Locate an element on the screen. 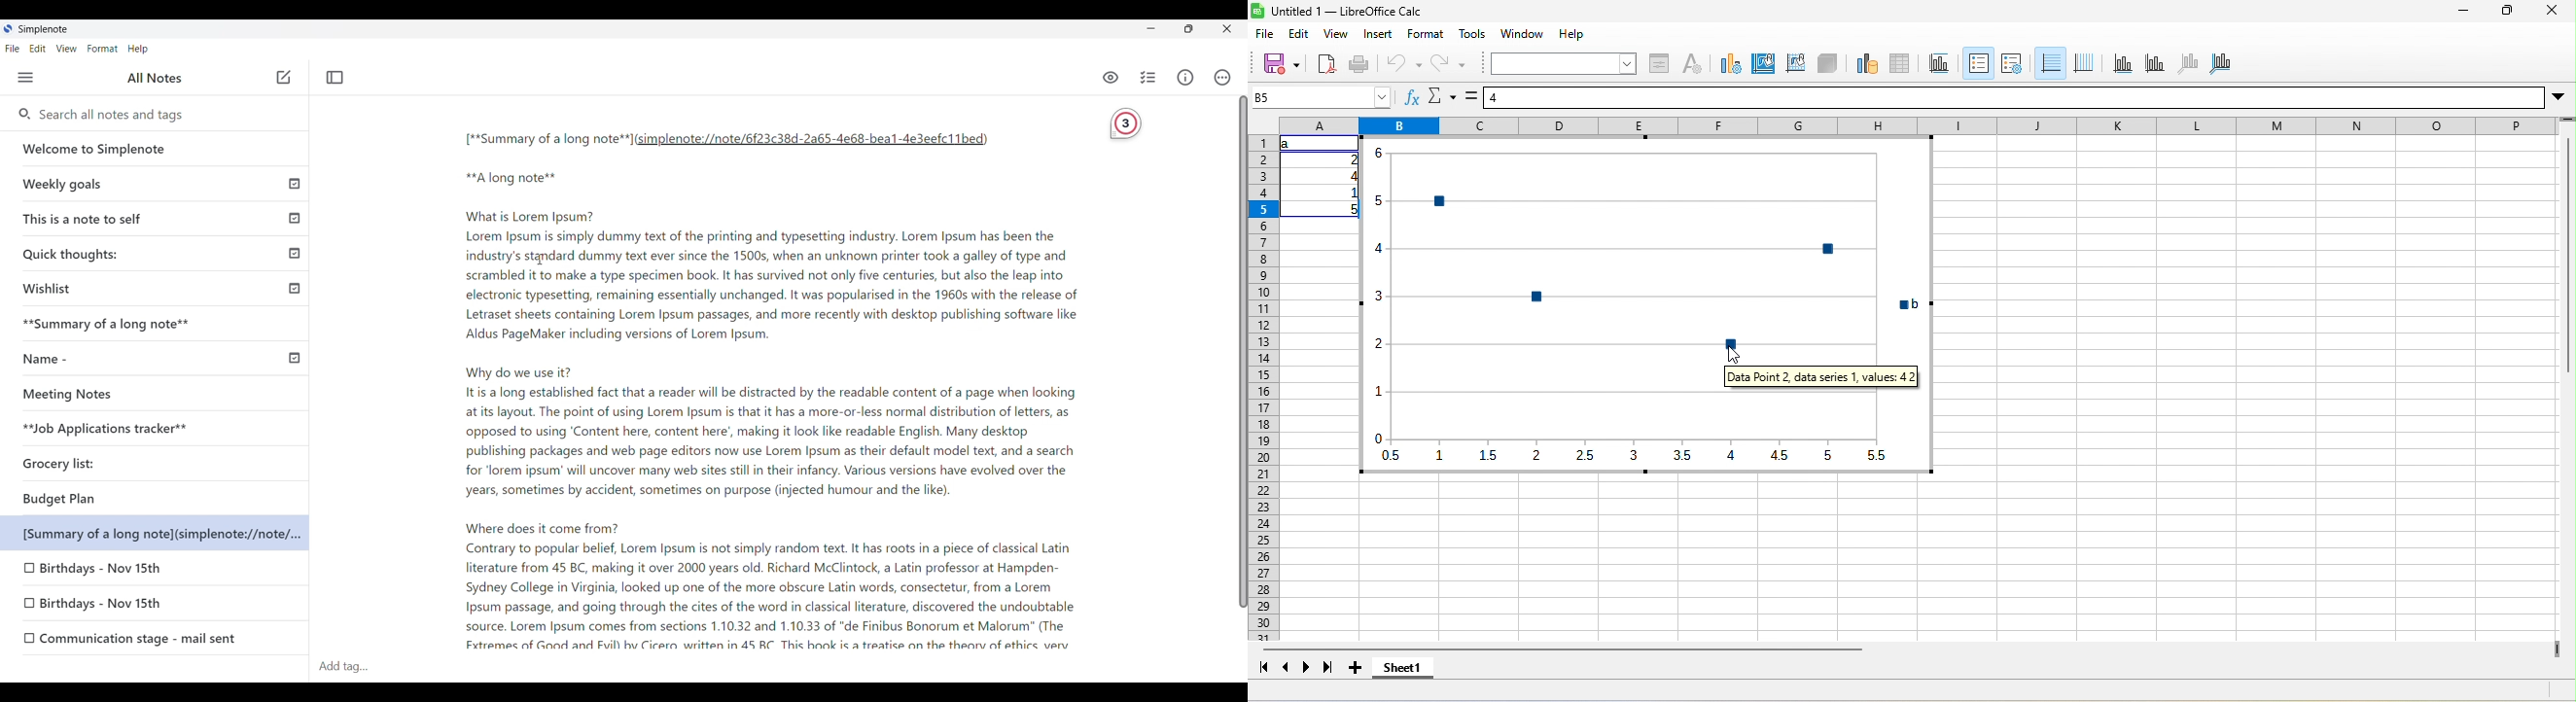 The image size is (2576, 728). Grocery list is located at coordinates (79, 460).